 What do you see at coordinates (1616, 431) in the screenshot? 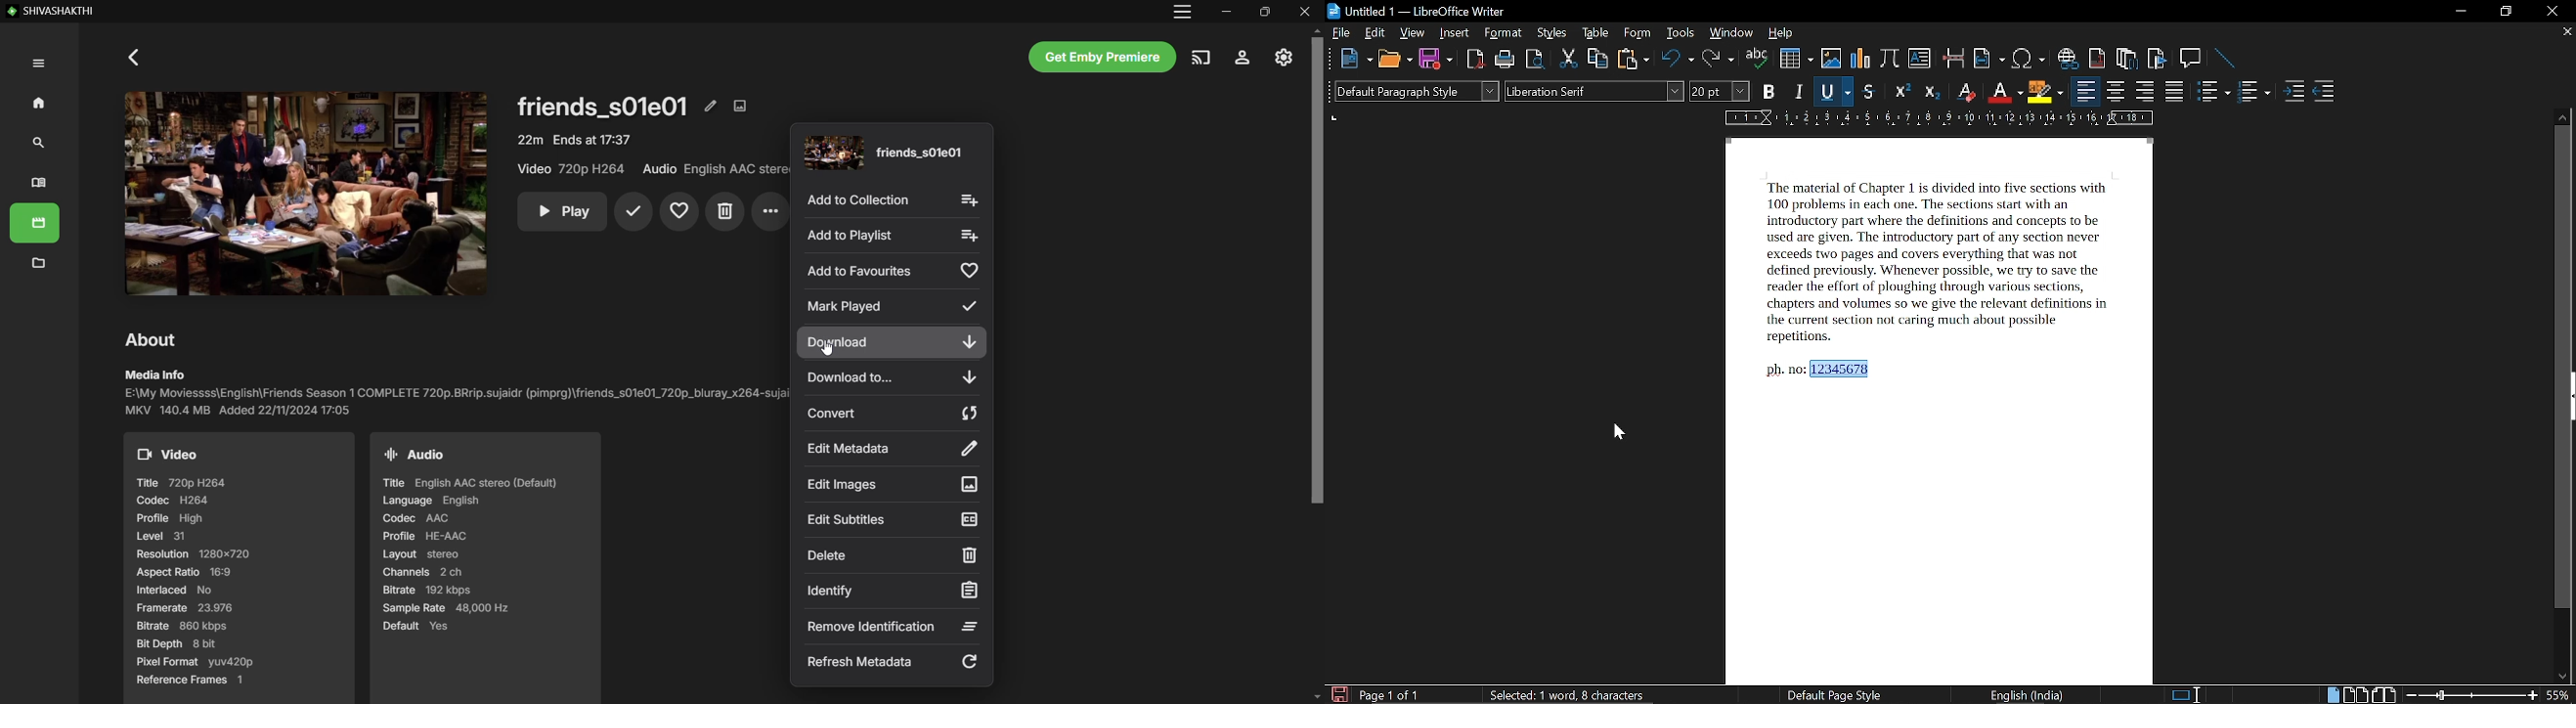
I see `cursor` at bounding box center [1616, 431].